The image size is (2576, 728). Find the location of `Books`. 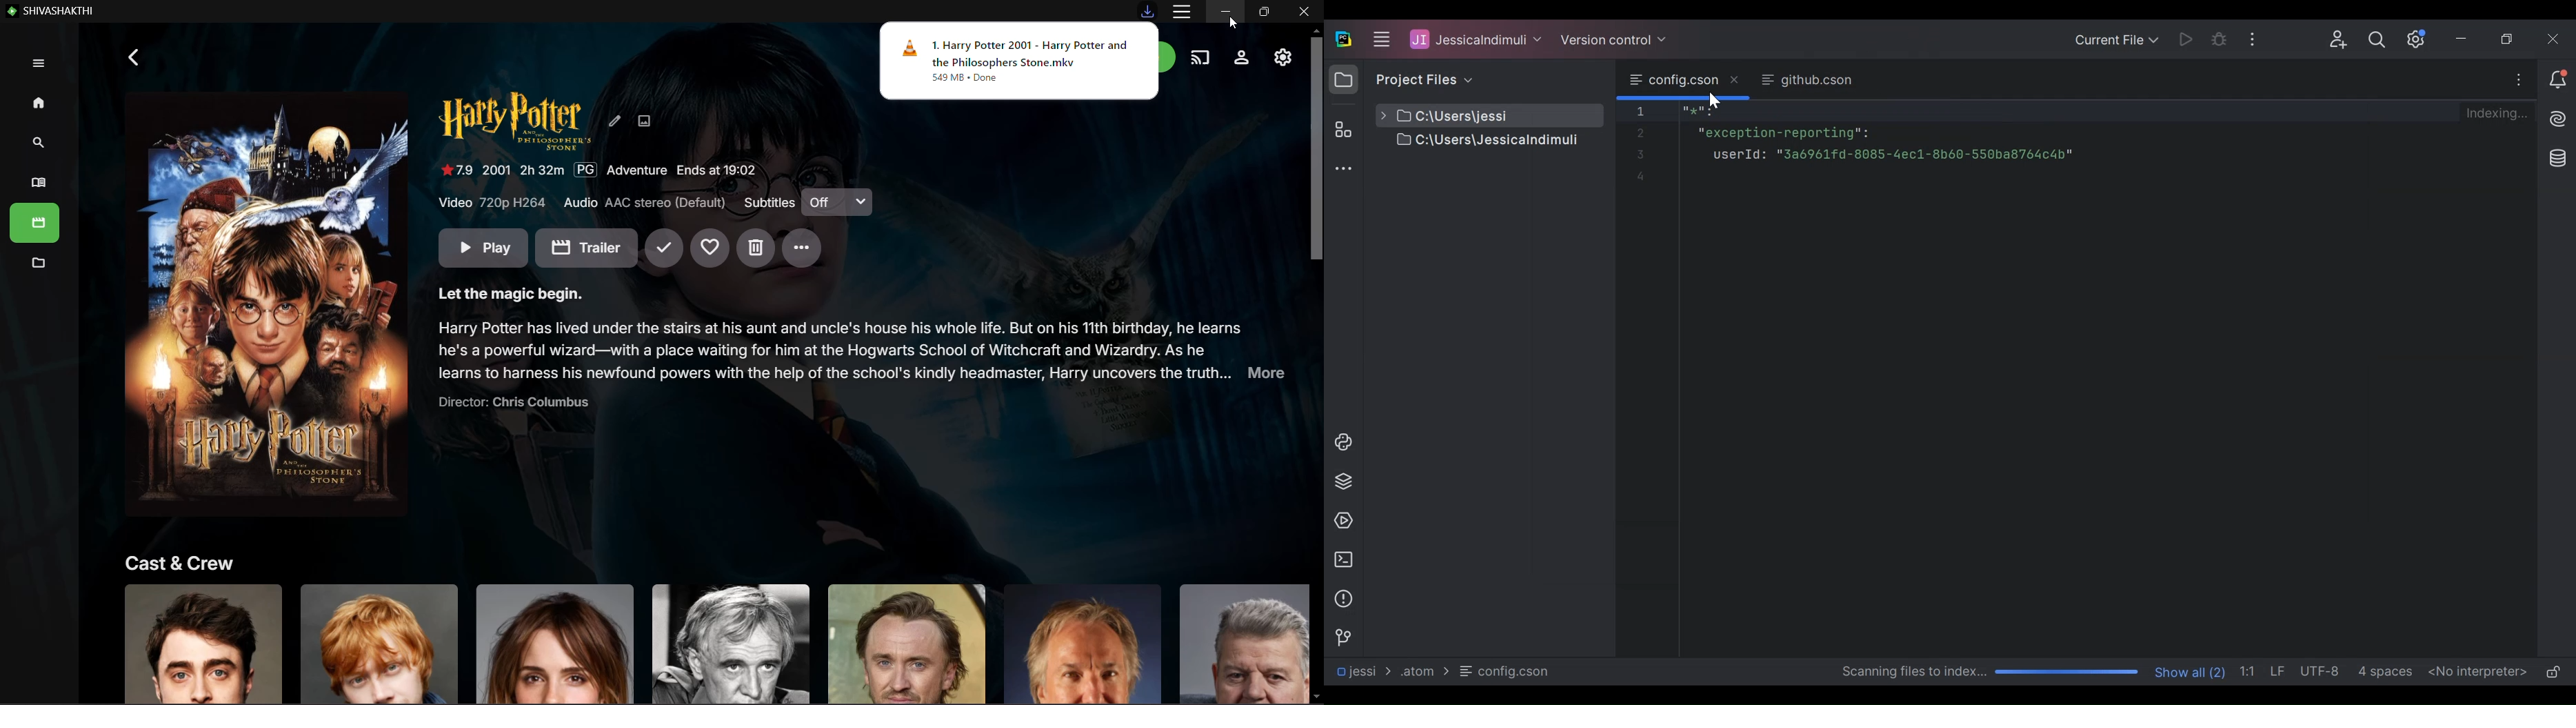

Books is located at coordinates (34, 183).